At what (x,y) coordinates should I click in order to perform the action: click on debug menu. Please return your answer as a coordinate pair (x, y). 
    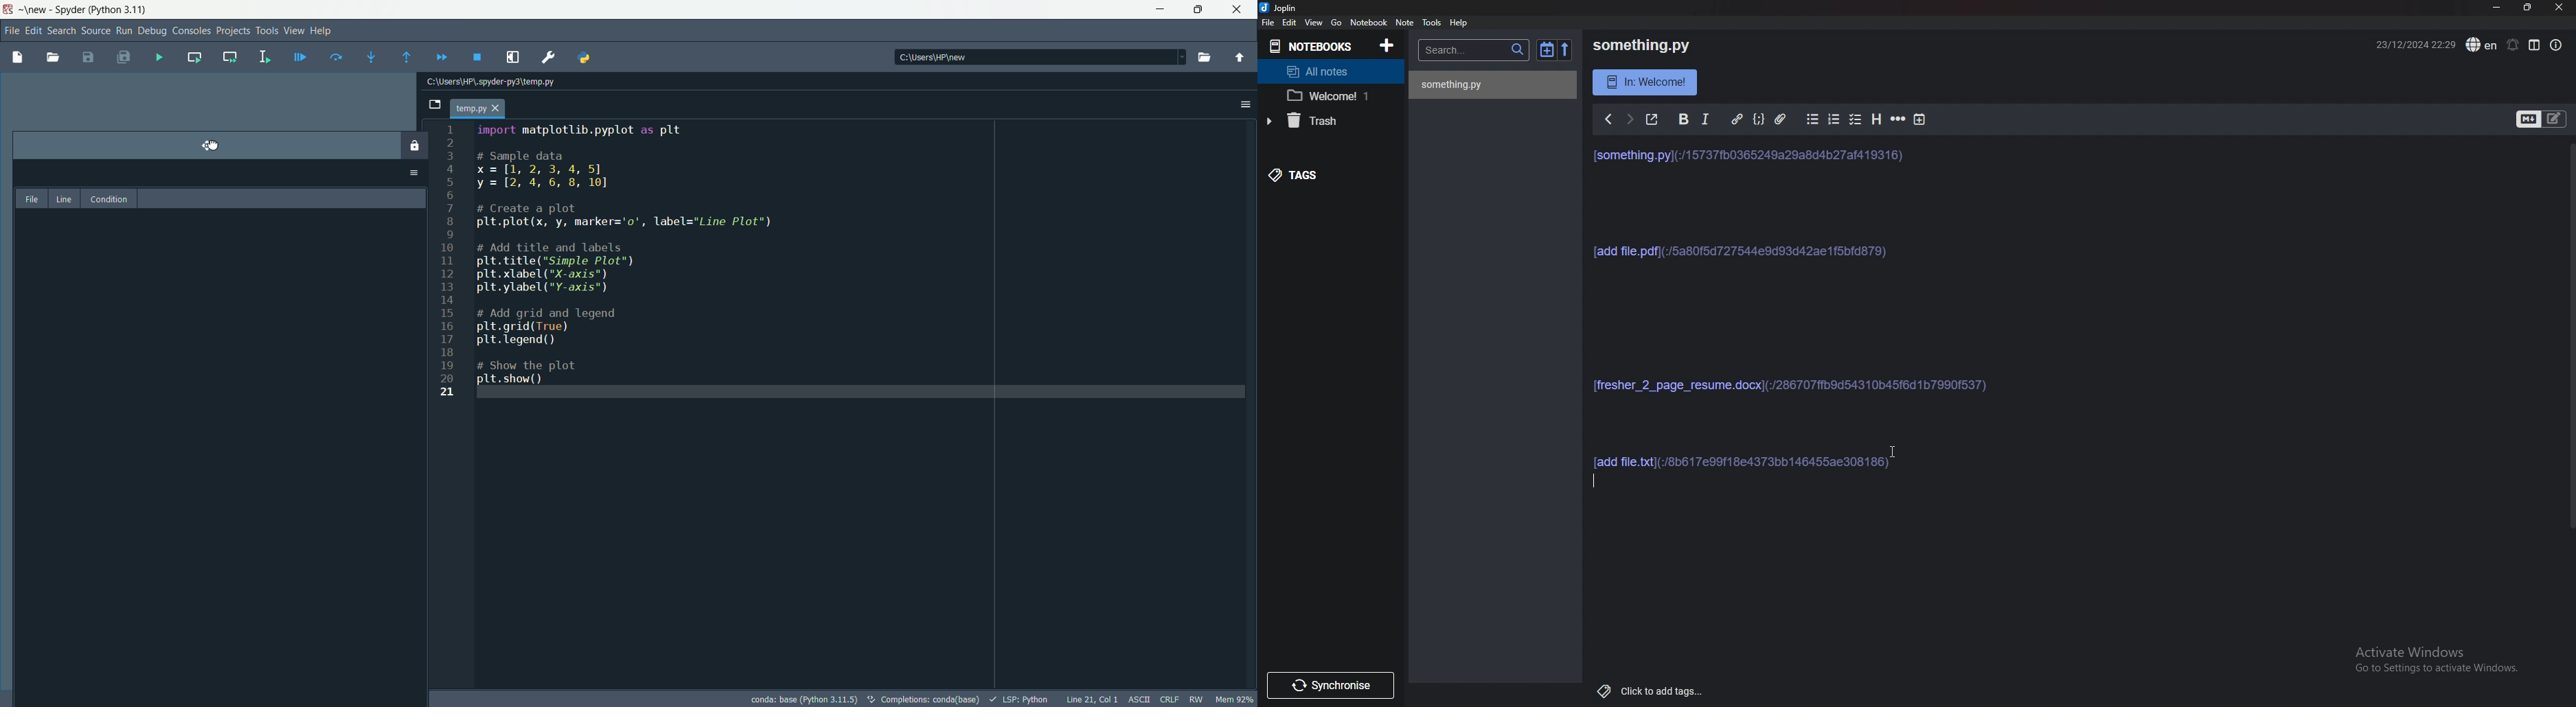
    Looking at the image, I should click on (153, 31).